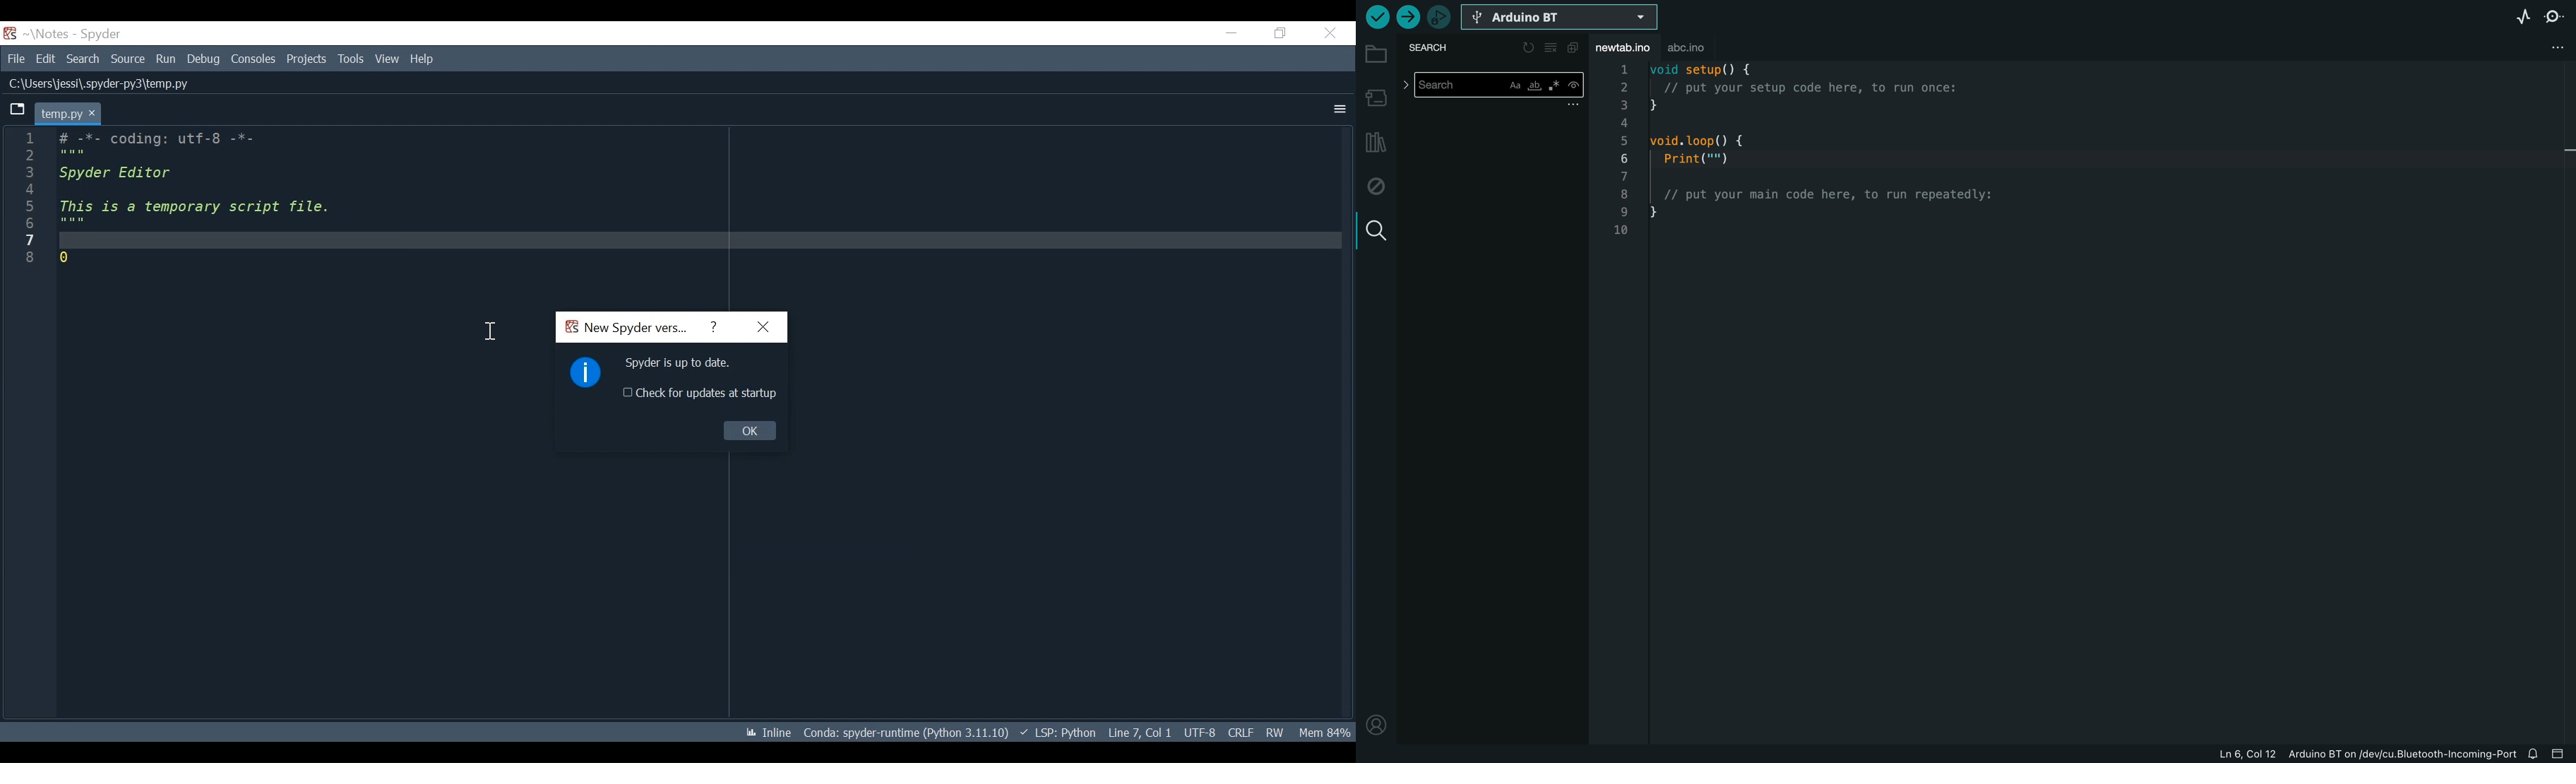 The width and height of the screenshot is (2576, 784). Describe the element at coordinates (1410, 17) in the screenshot. I see `upload` at that location.